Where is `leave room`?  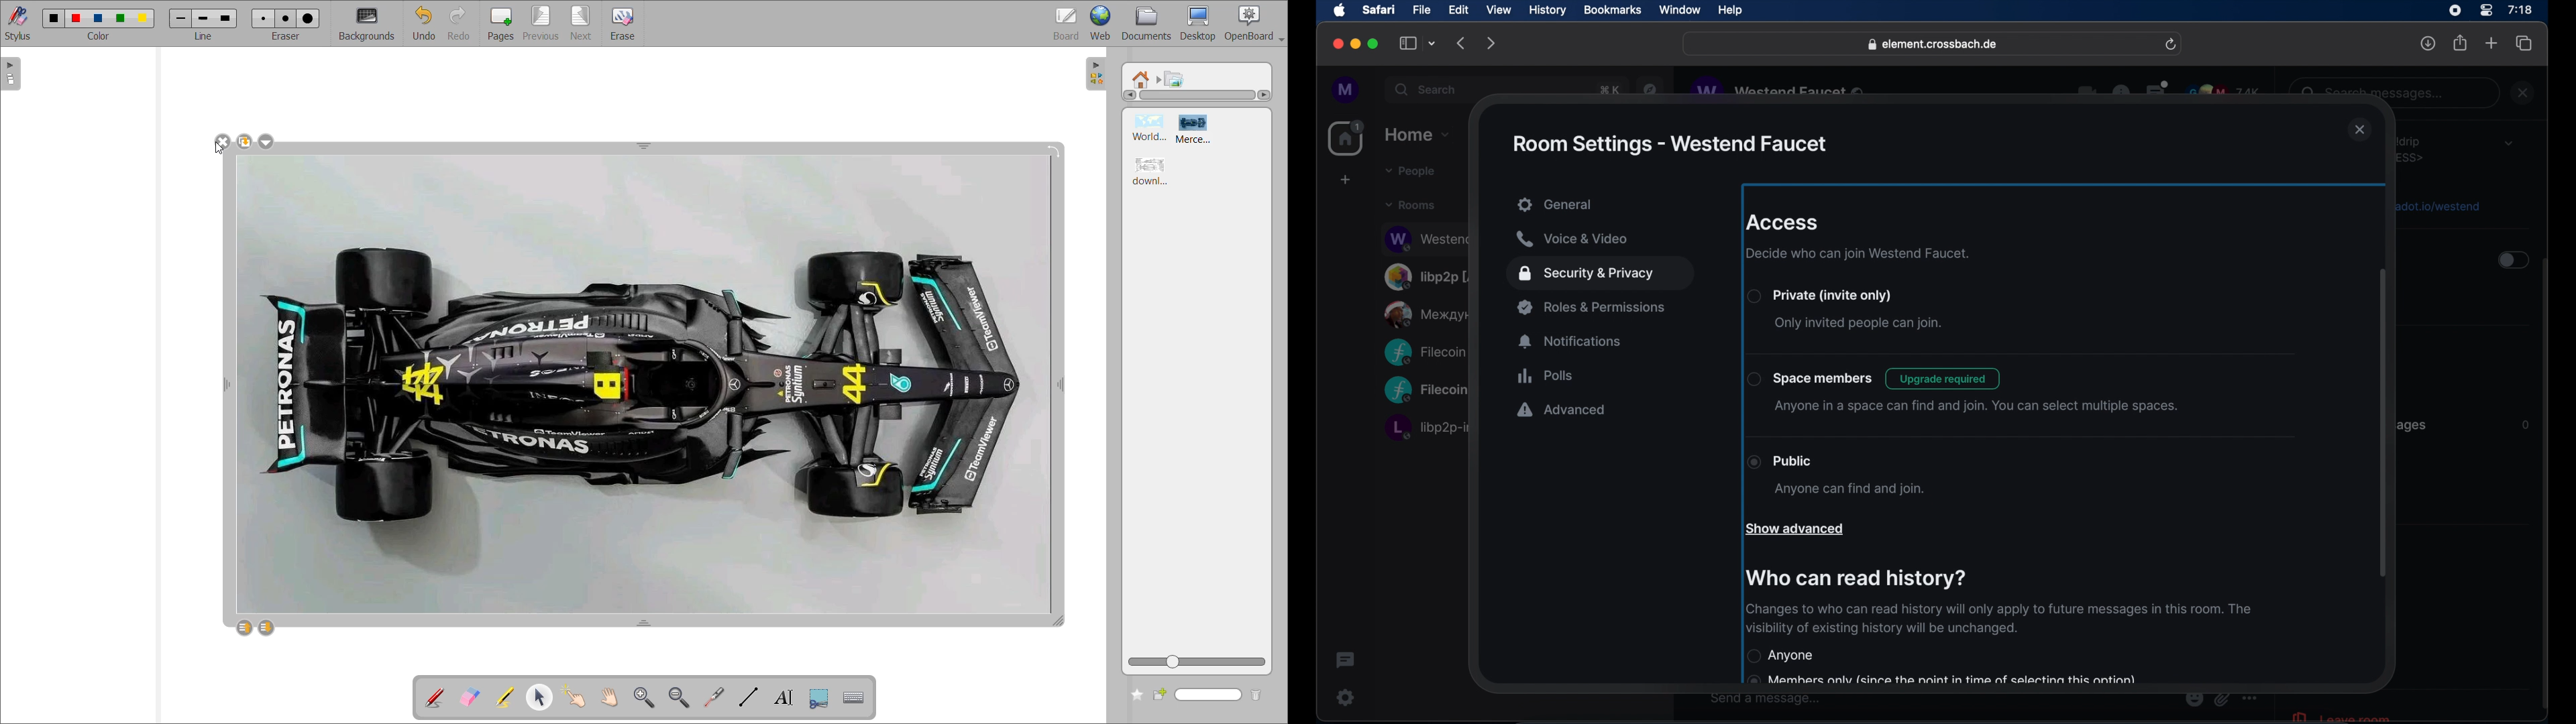 leave room is located at coordinates (2340, 715).